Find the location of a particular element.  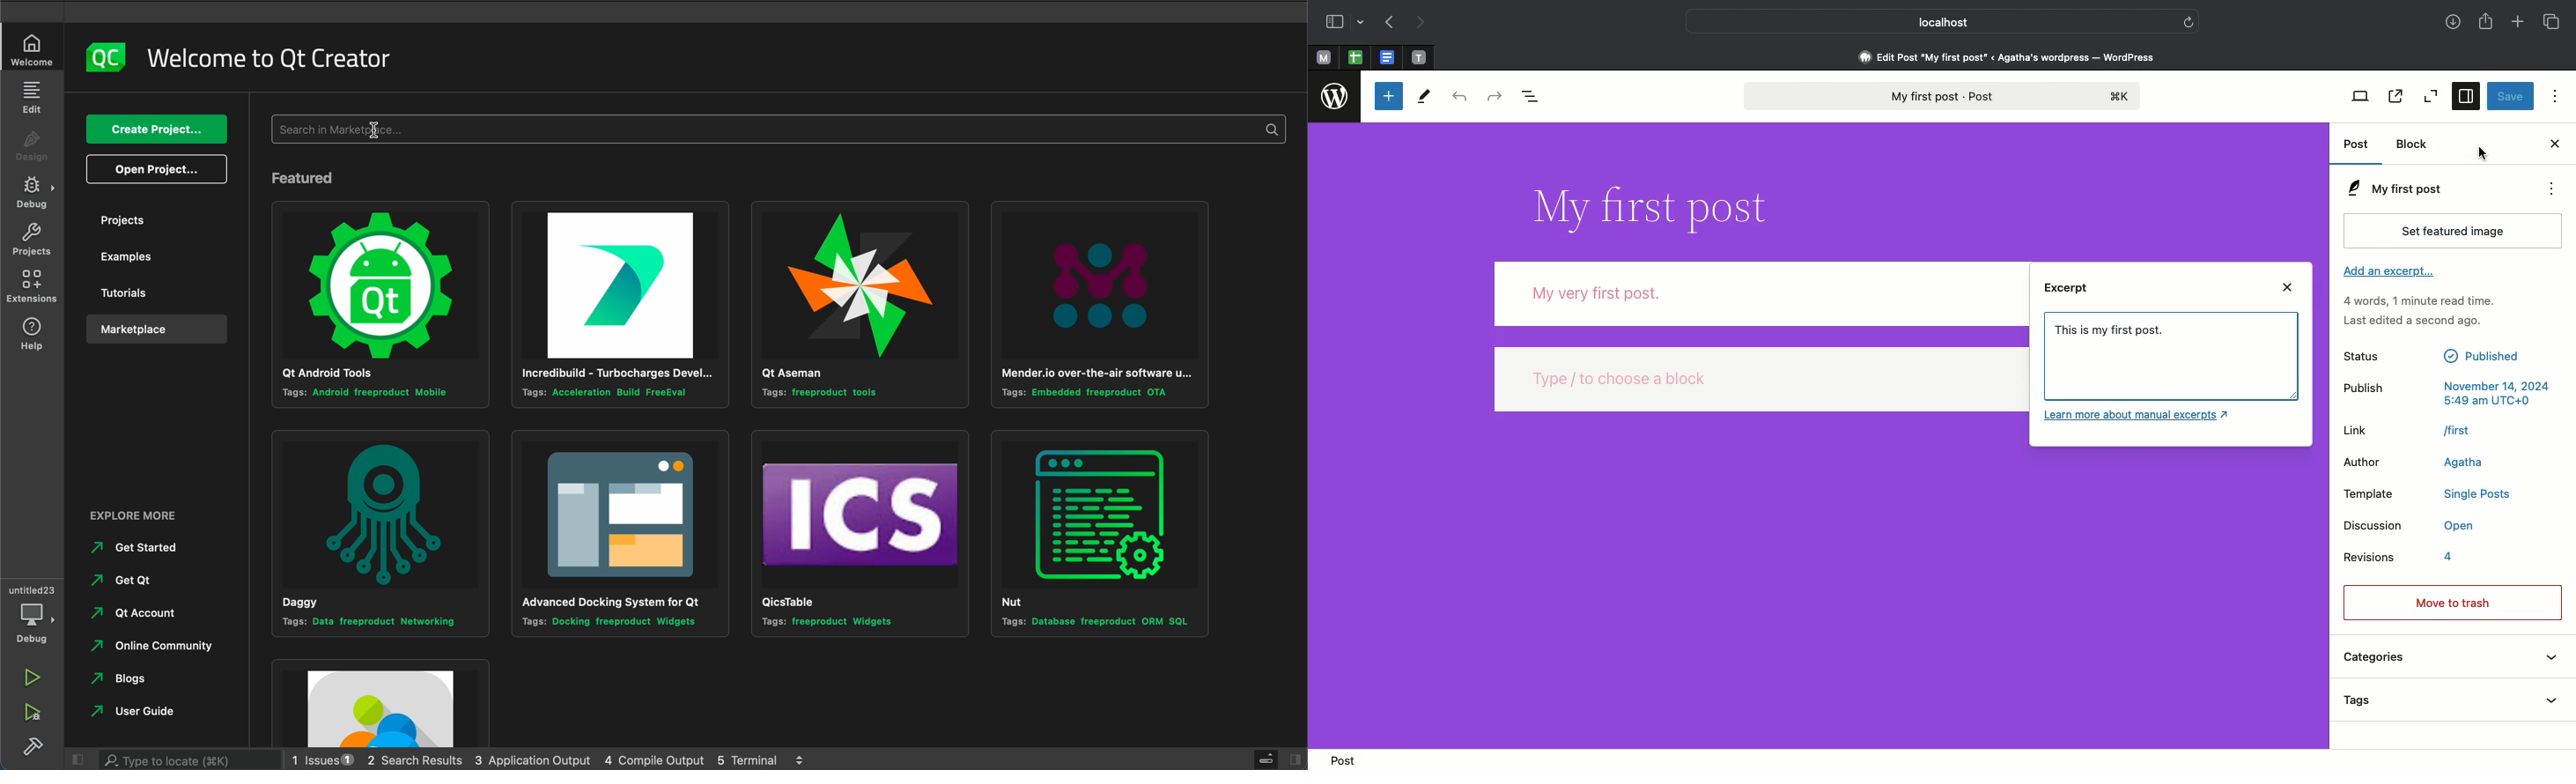

Author is located at coordinates (2422, 462).